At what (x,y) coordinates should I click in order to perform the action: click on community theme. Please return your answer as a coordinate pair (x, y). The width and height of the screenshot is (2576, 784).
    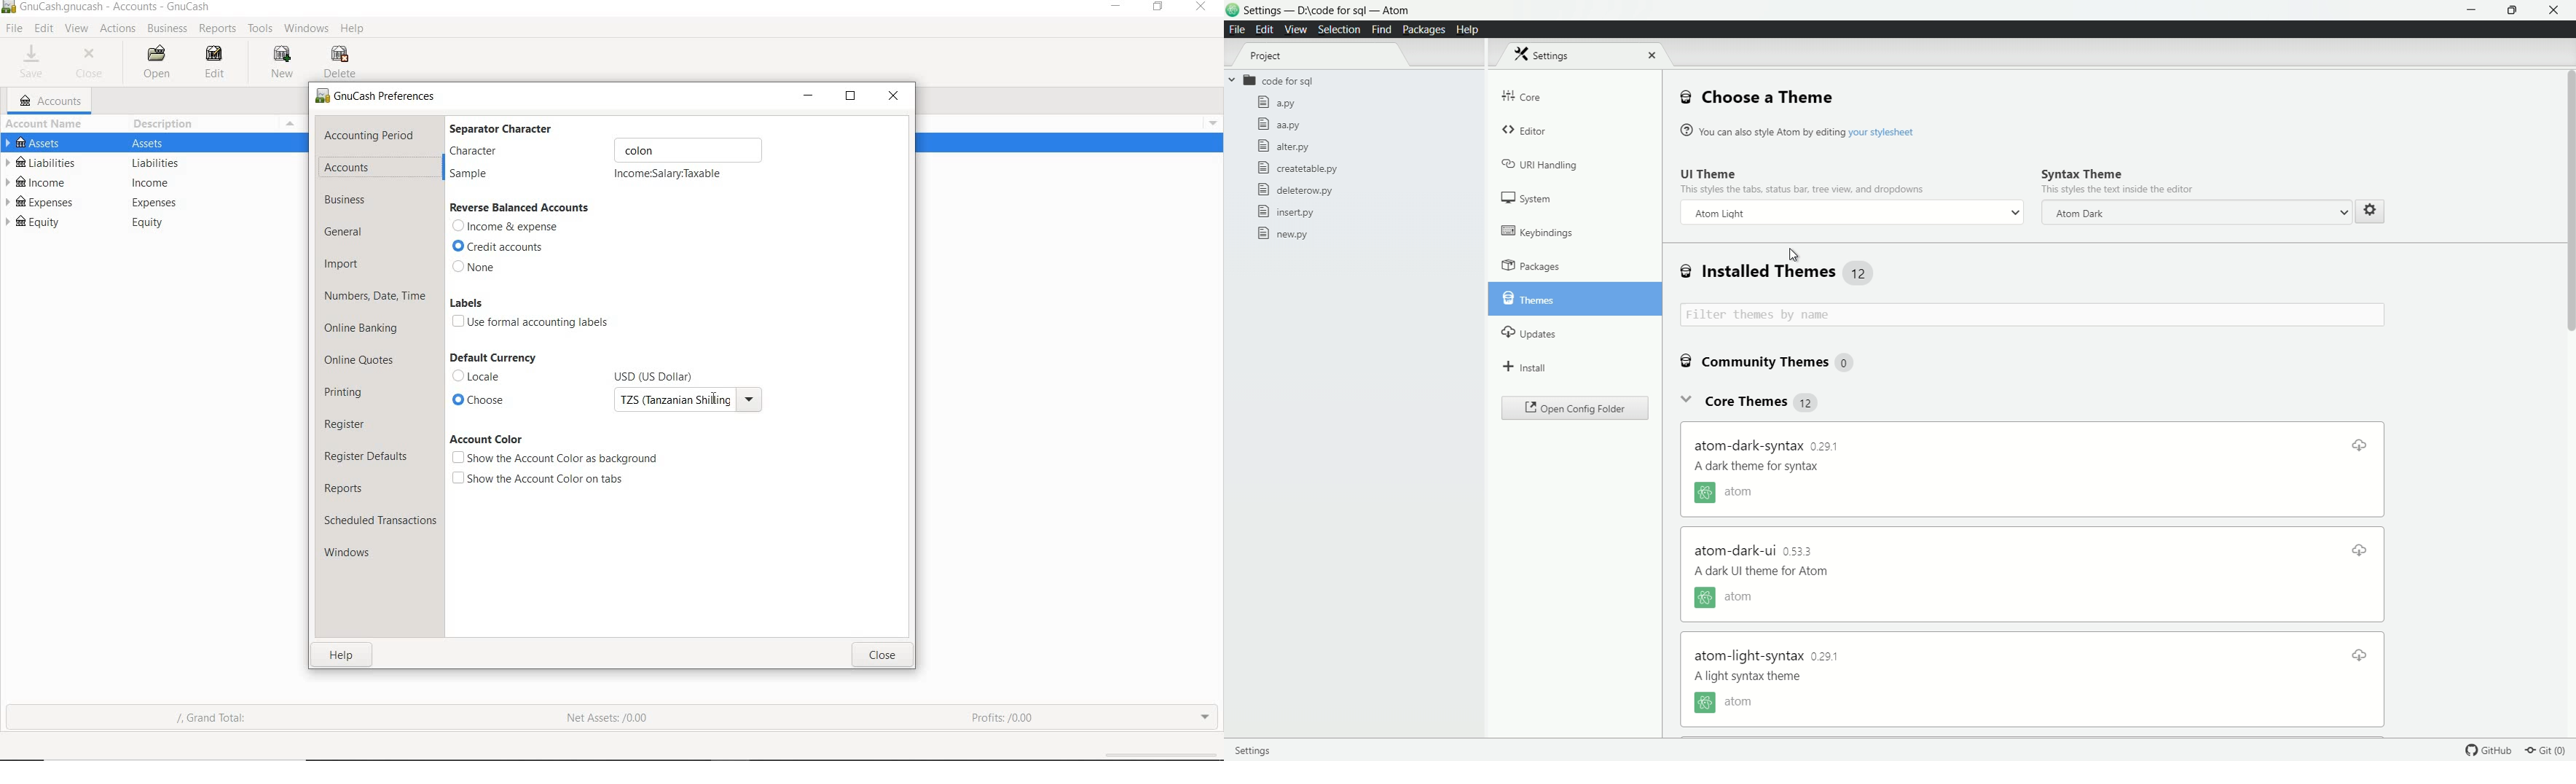
    Looking at the image, I should click on (1772, 363).